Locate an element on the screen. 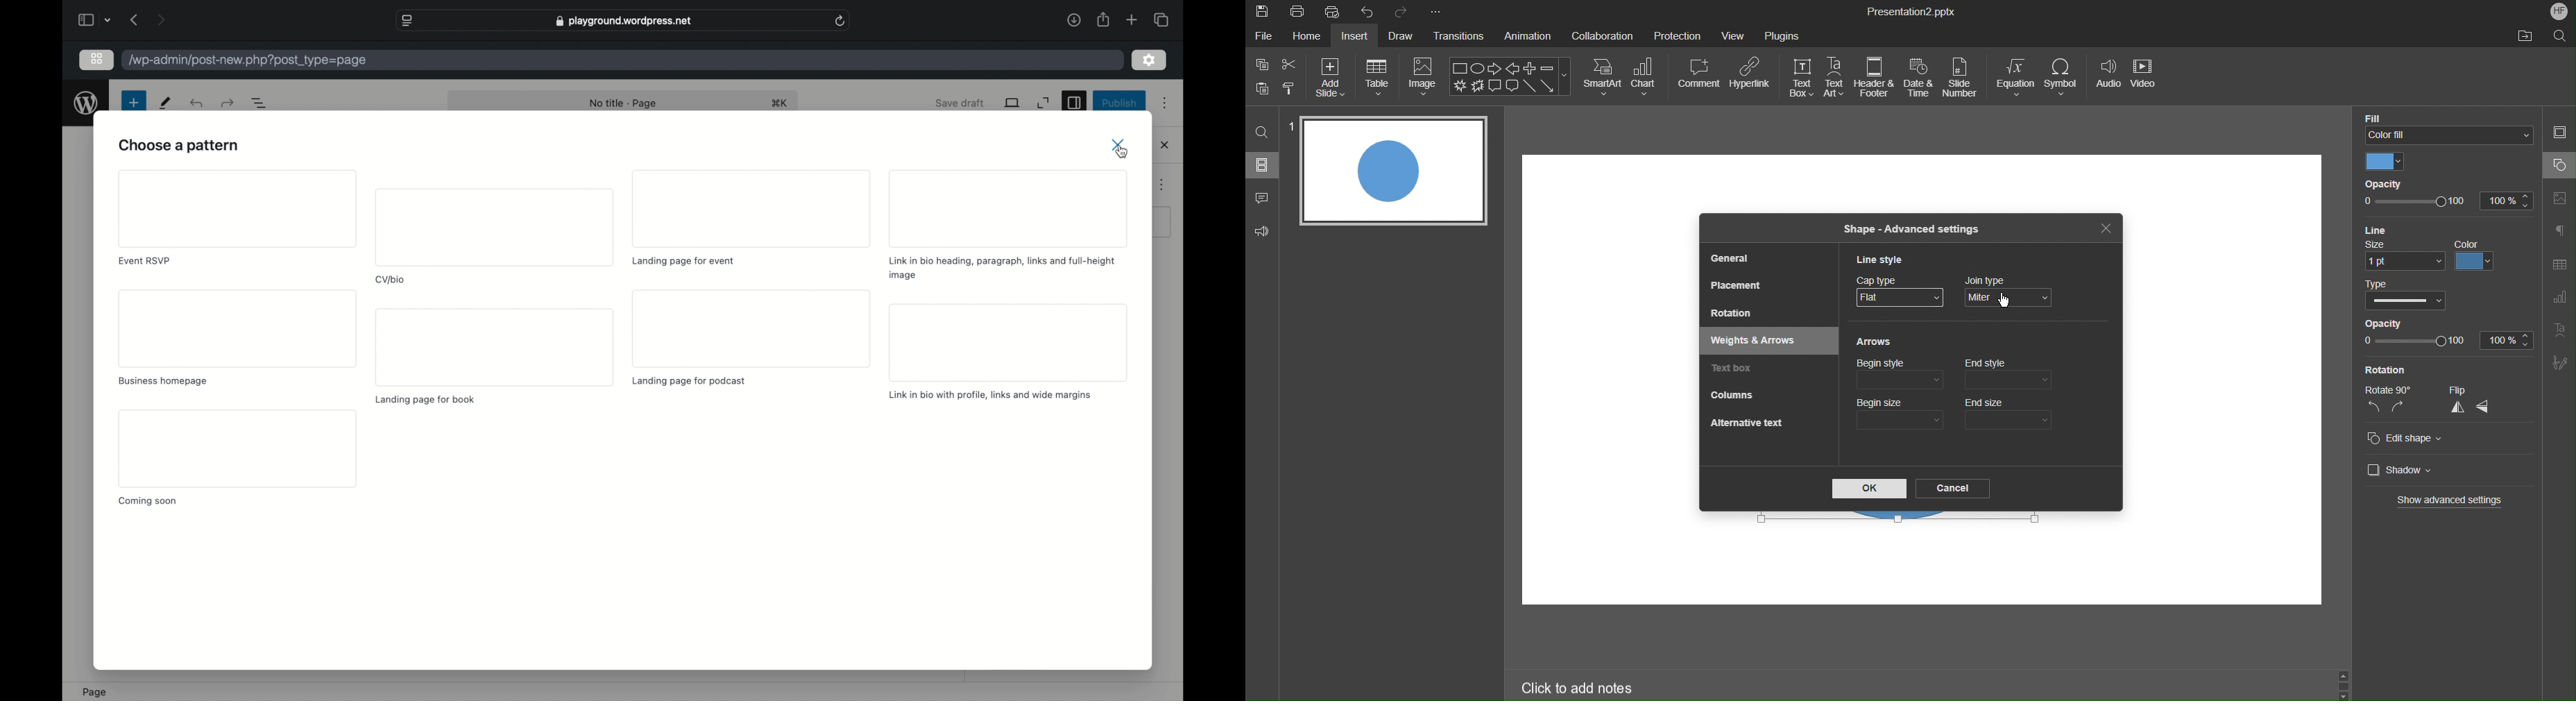 The image size is (2576, 728). workspace is located at coordinates (2222, 352).